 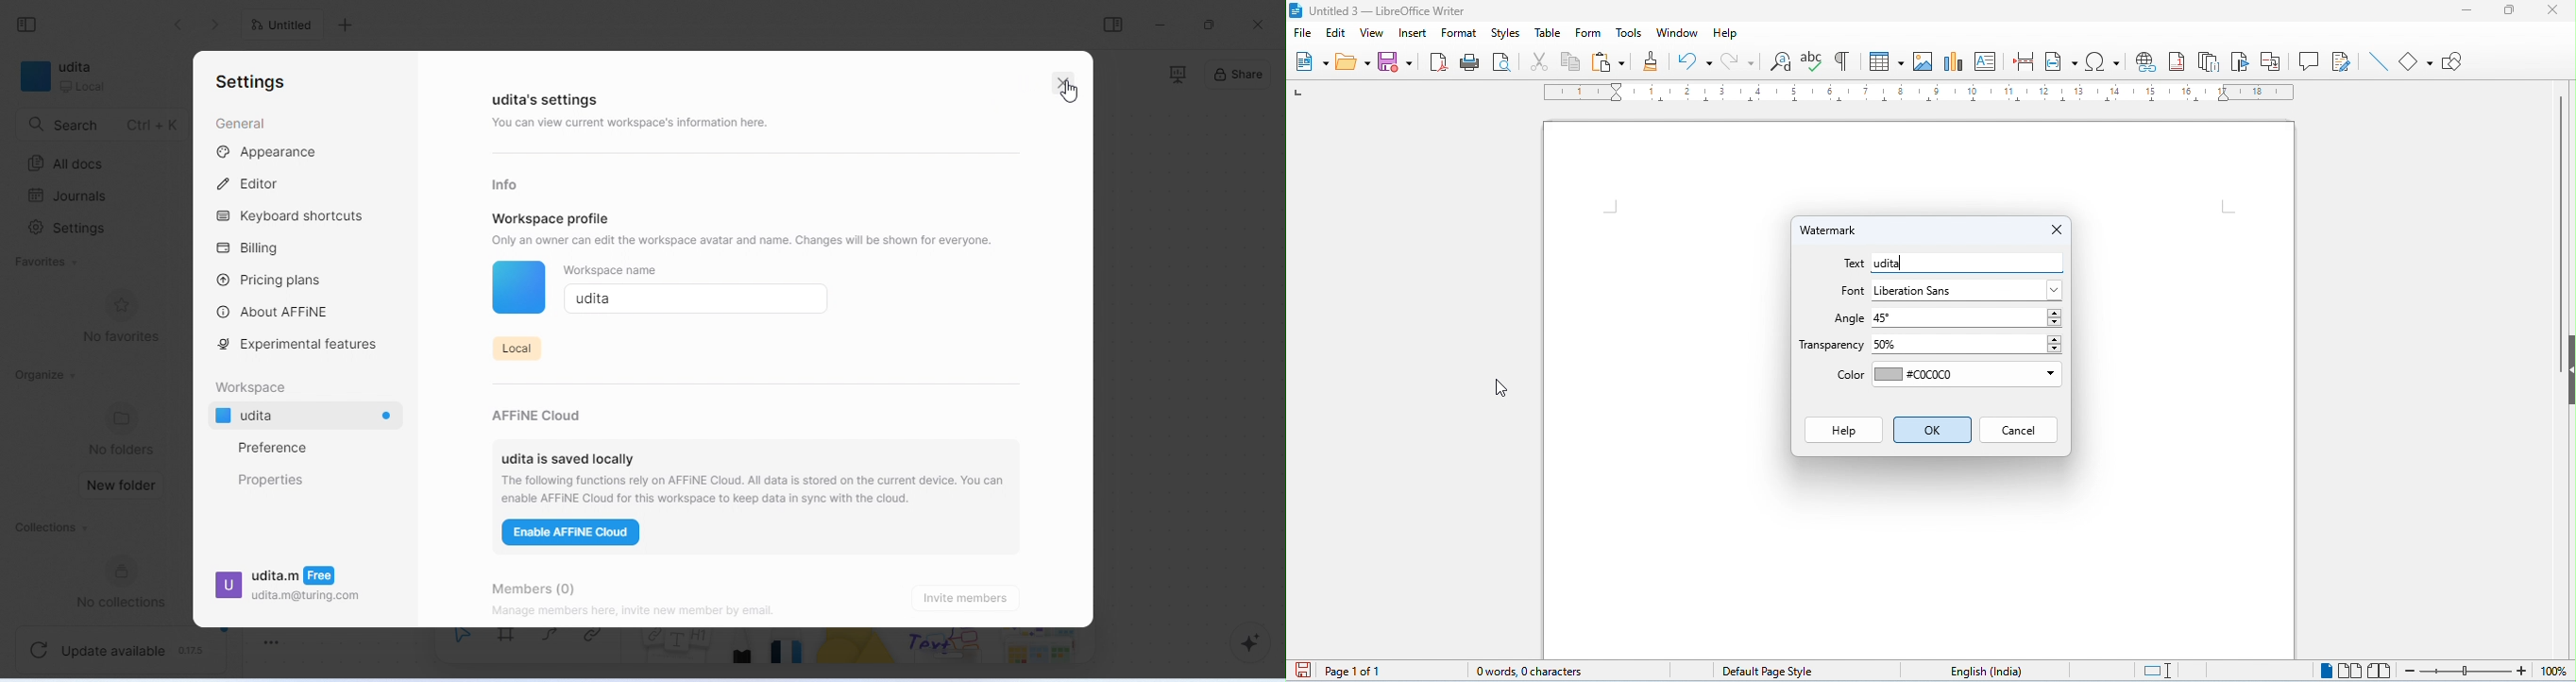 I want to click on insert cross reference, so click(x=2273, y=63).